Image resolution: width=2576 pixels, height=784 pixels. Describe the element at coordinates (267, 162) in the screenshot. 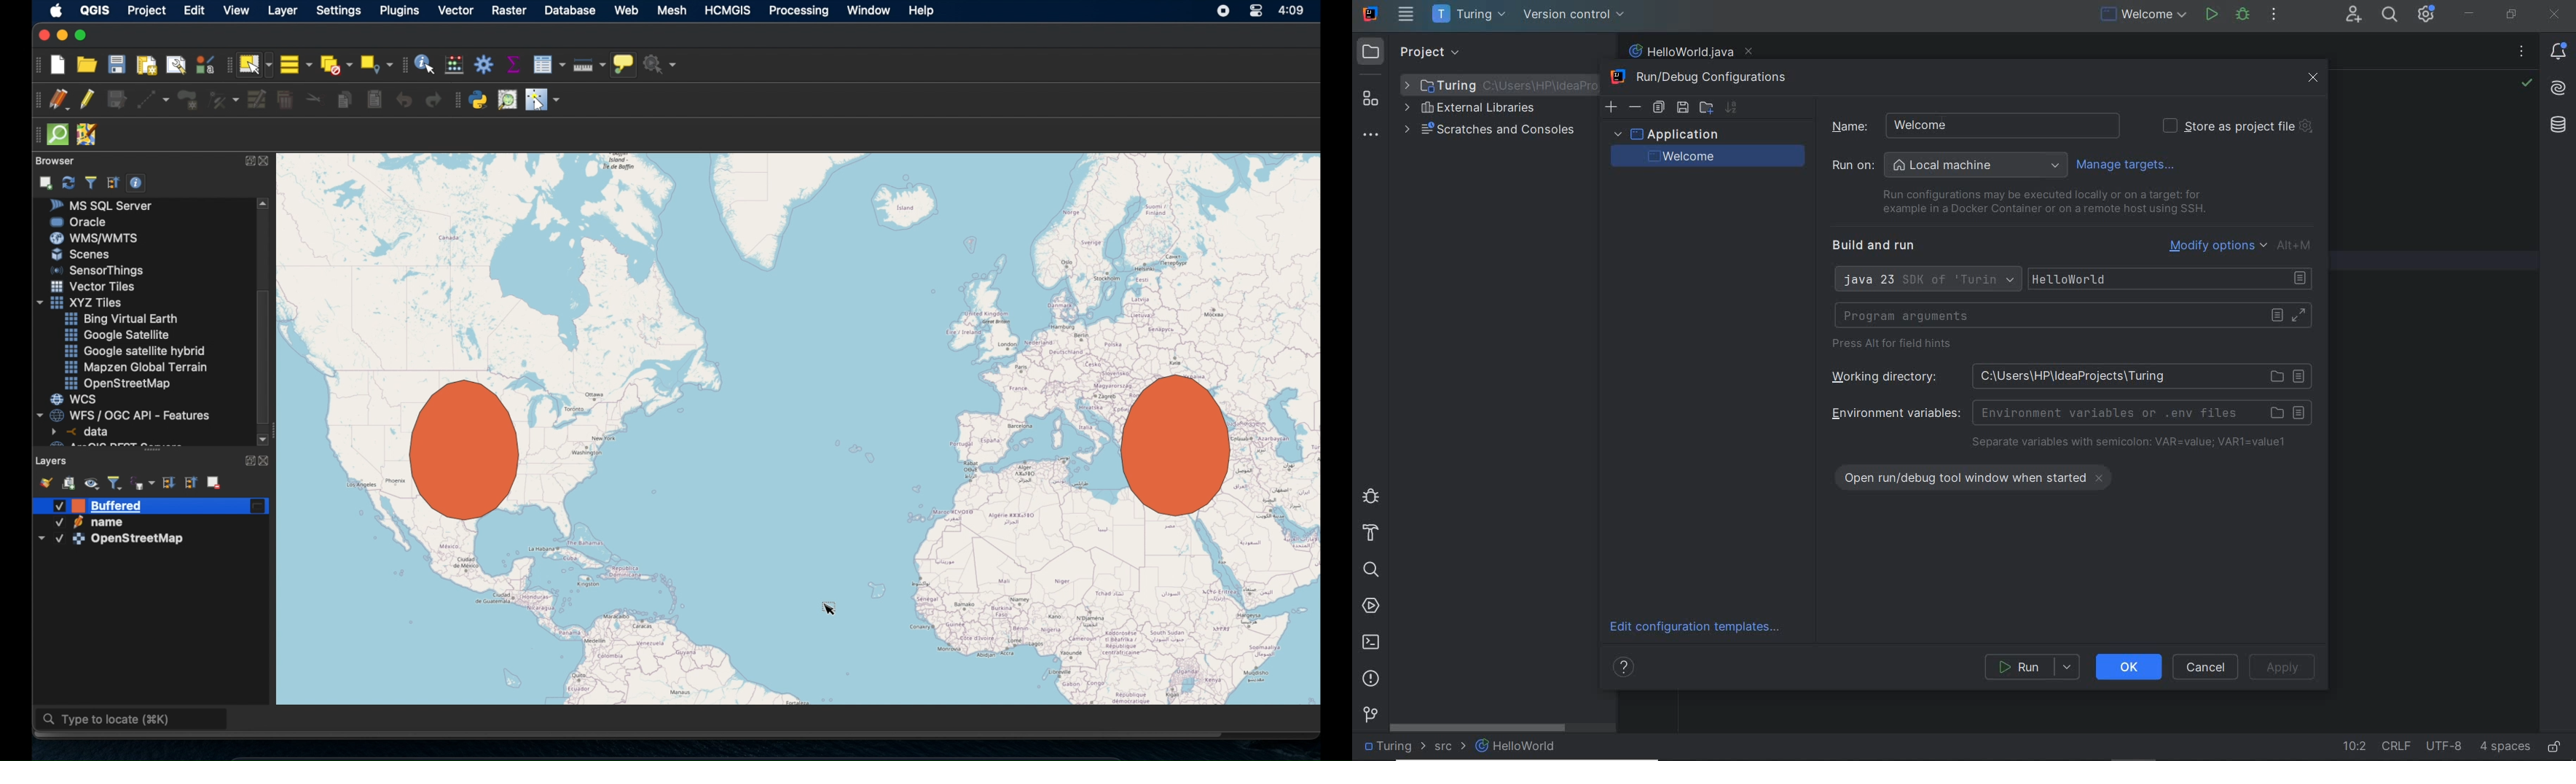

I see `close` at that location.